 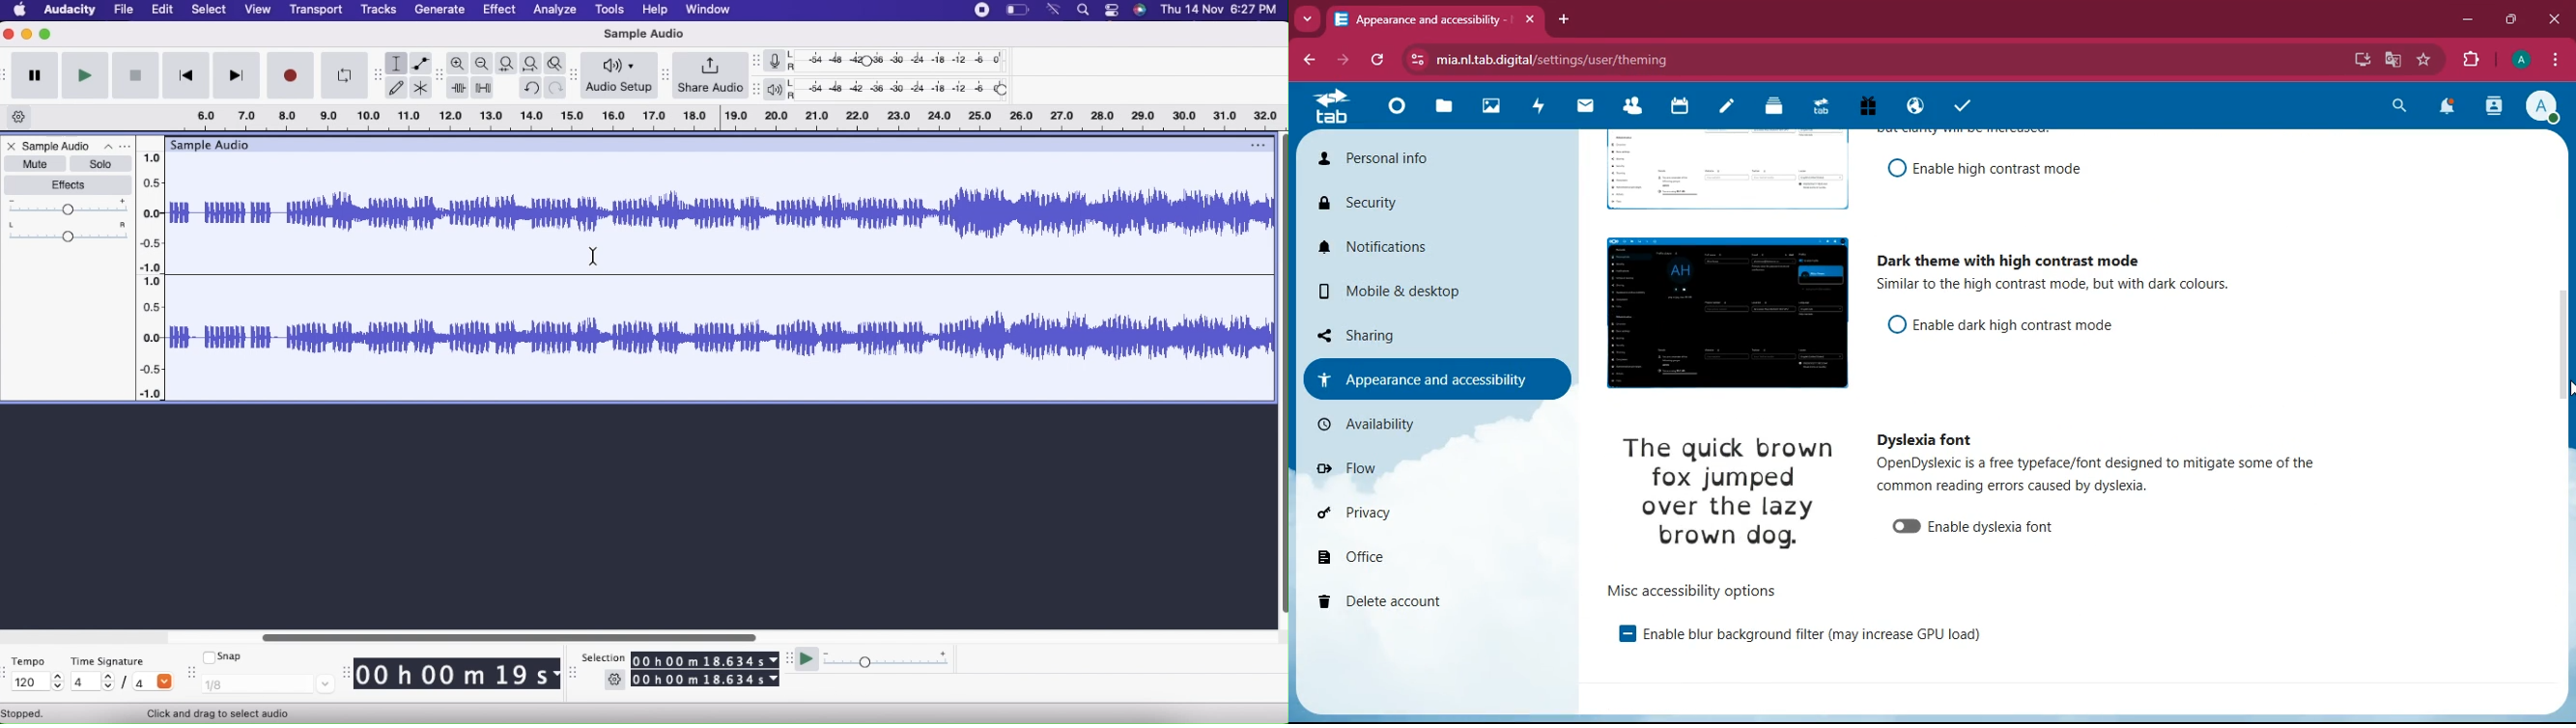 I want to click on cursor, so click(x=2568, y=394).